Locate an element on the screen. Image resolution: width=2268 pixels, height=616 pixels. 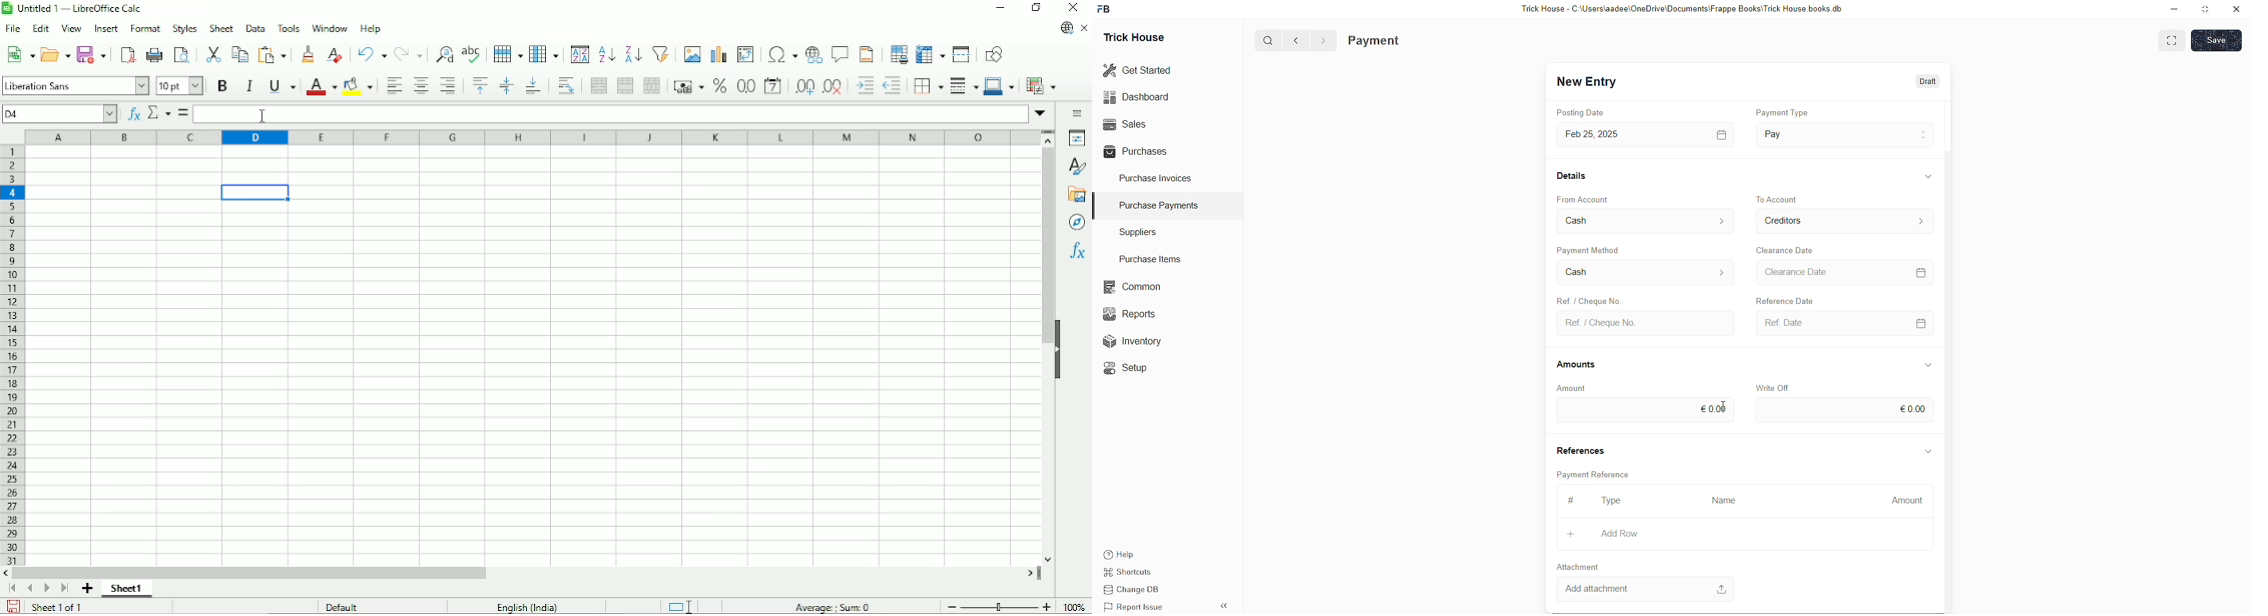
calendar is located at coordinates (1921, 273).